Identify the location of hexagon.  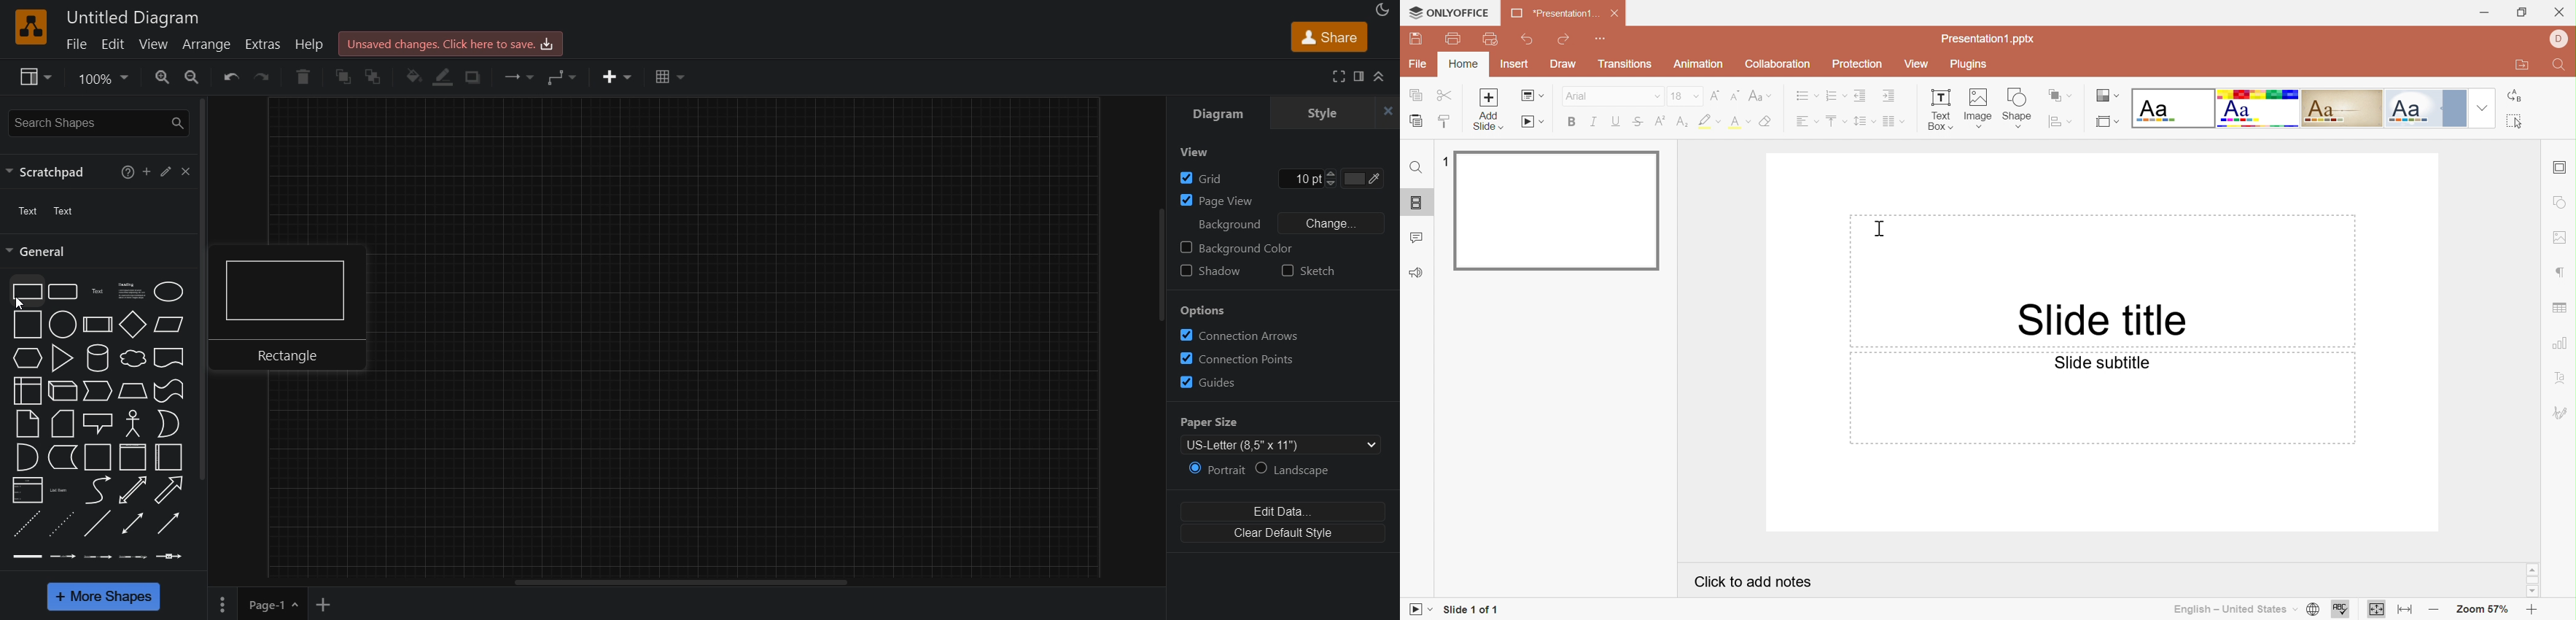
(26, 358).